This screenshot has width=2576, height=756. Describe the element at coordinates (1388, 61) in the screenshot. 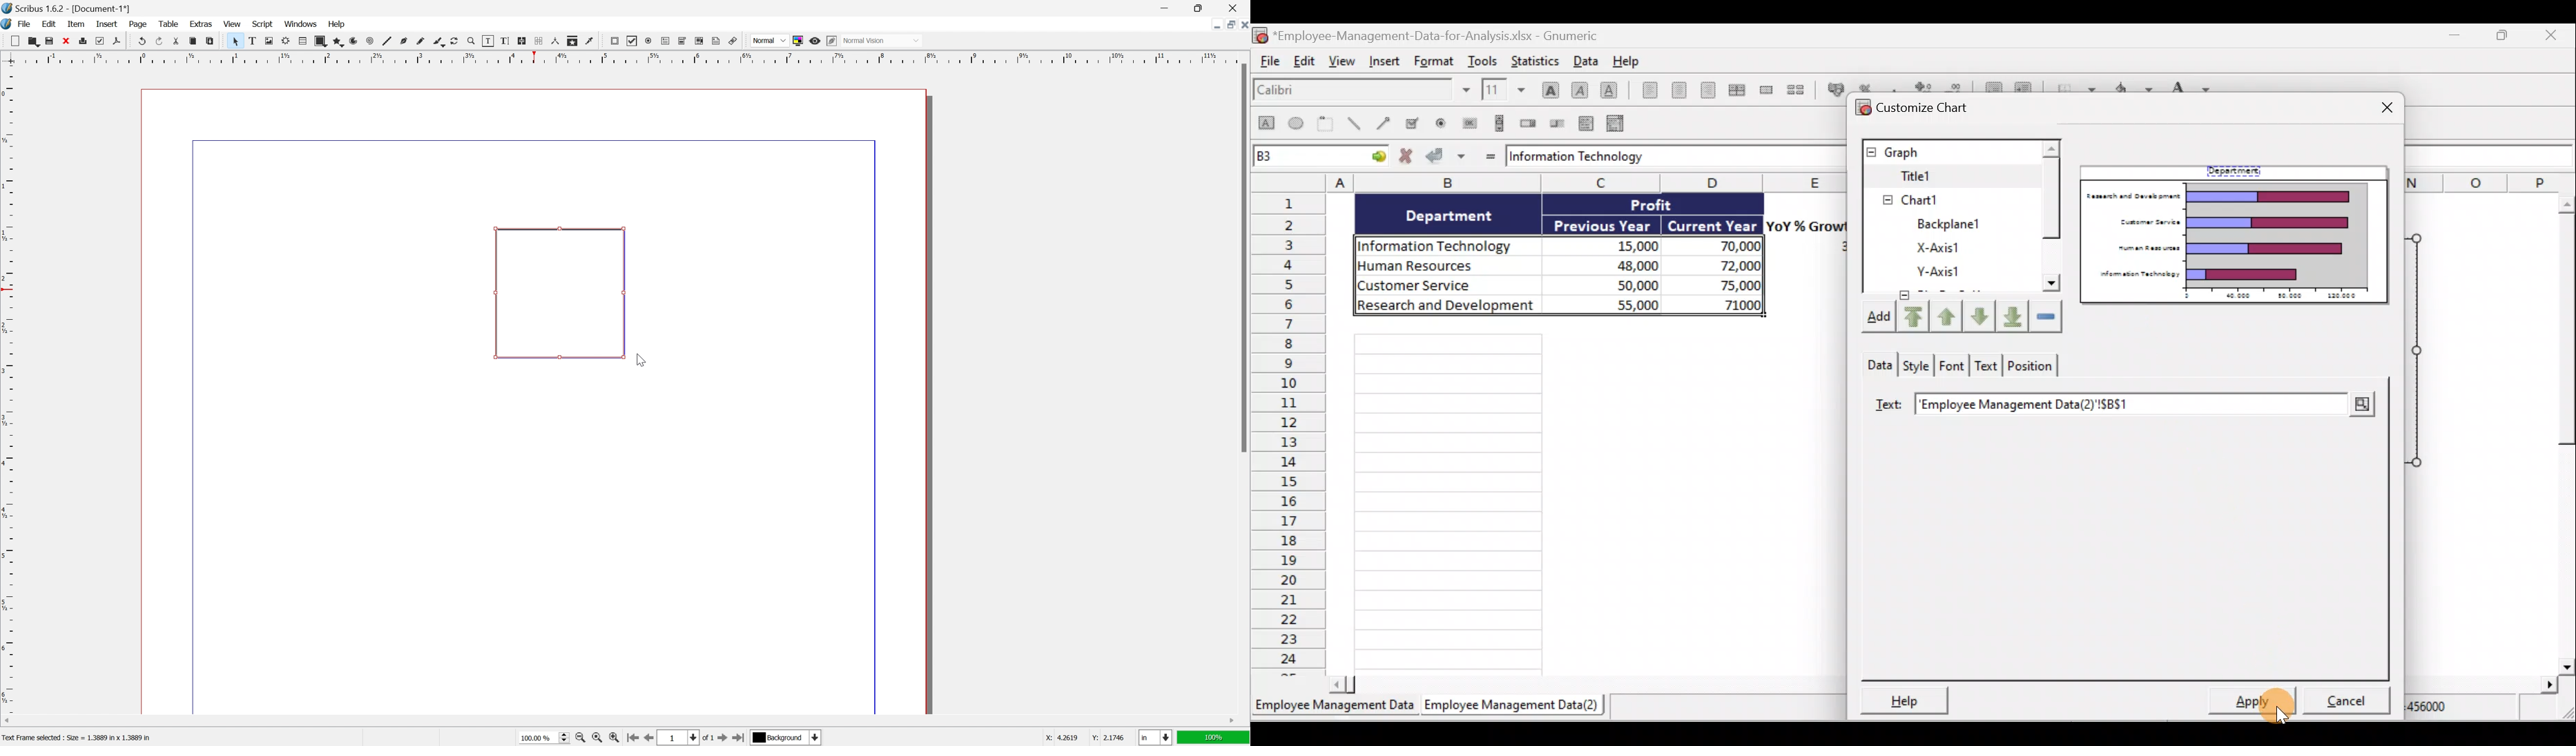

I see `Insert` at that location.